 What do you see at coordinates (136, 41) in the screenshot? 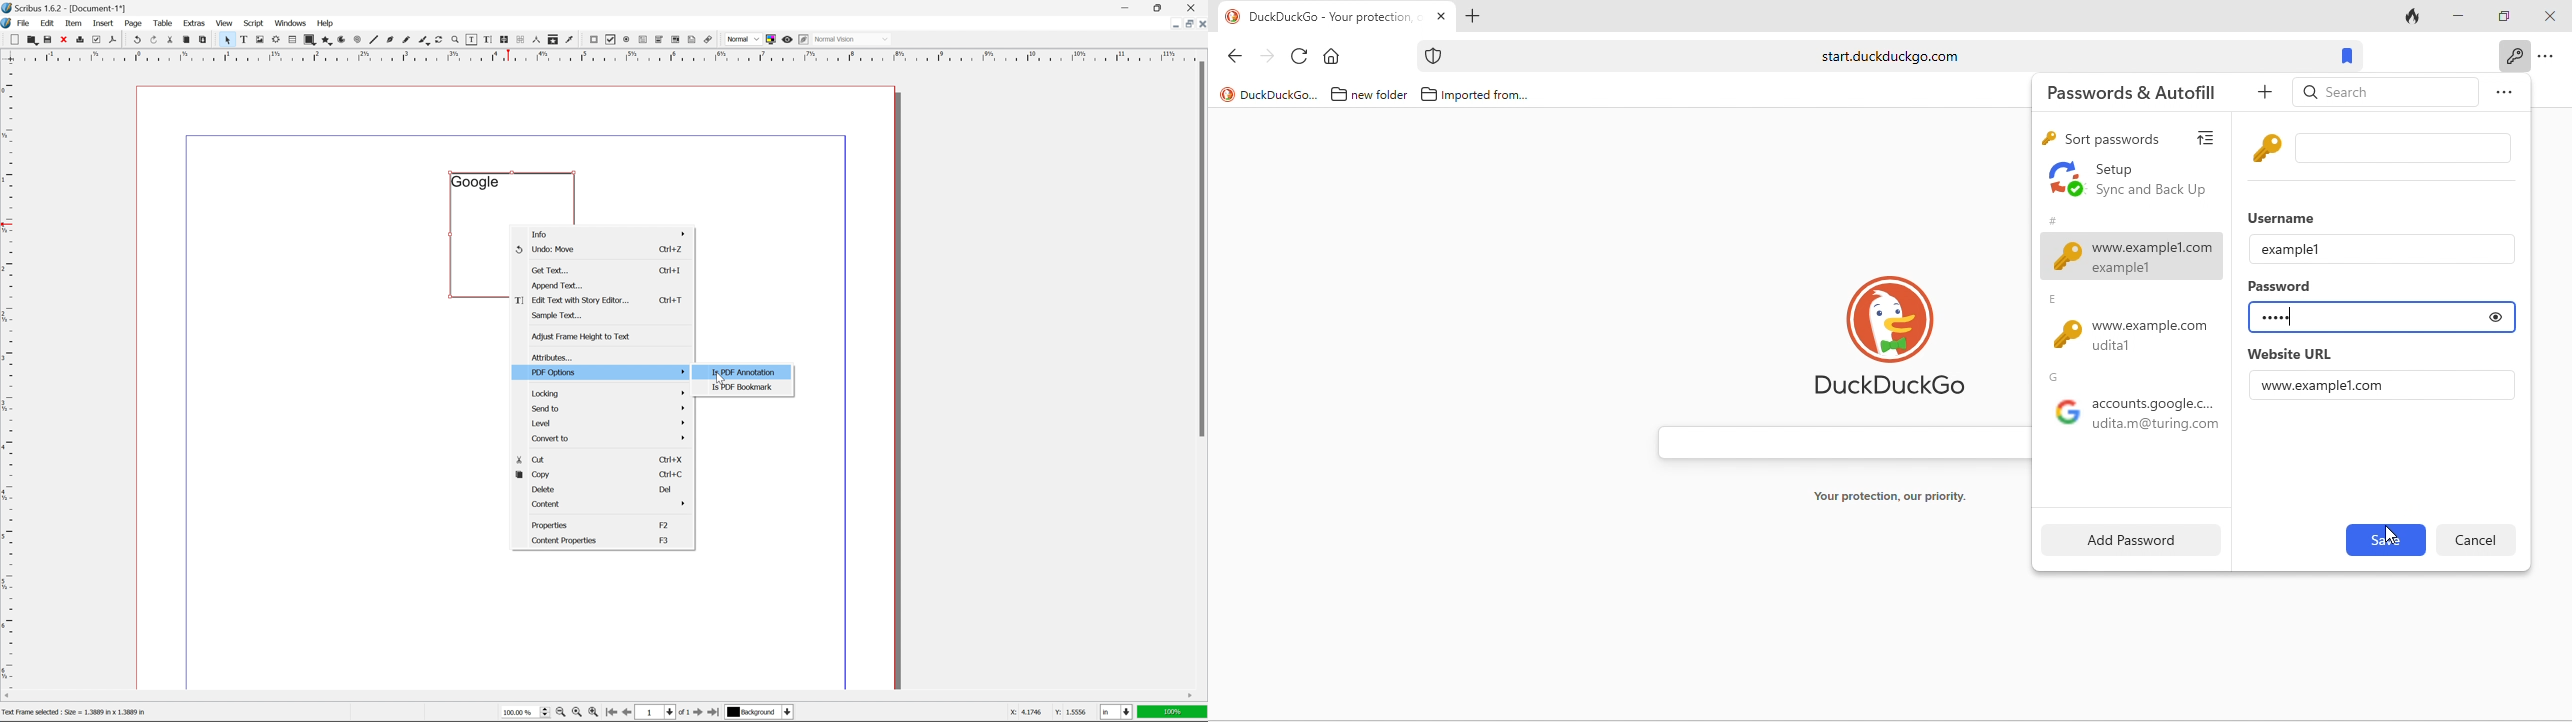
I see `undo` at bounding box center [136, 41].